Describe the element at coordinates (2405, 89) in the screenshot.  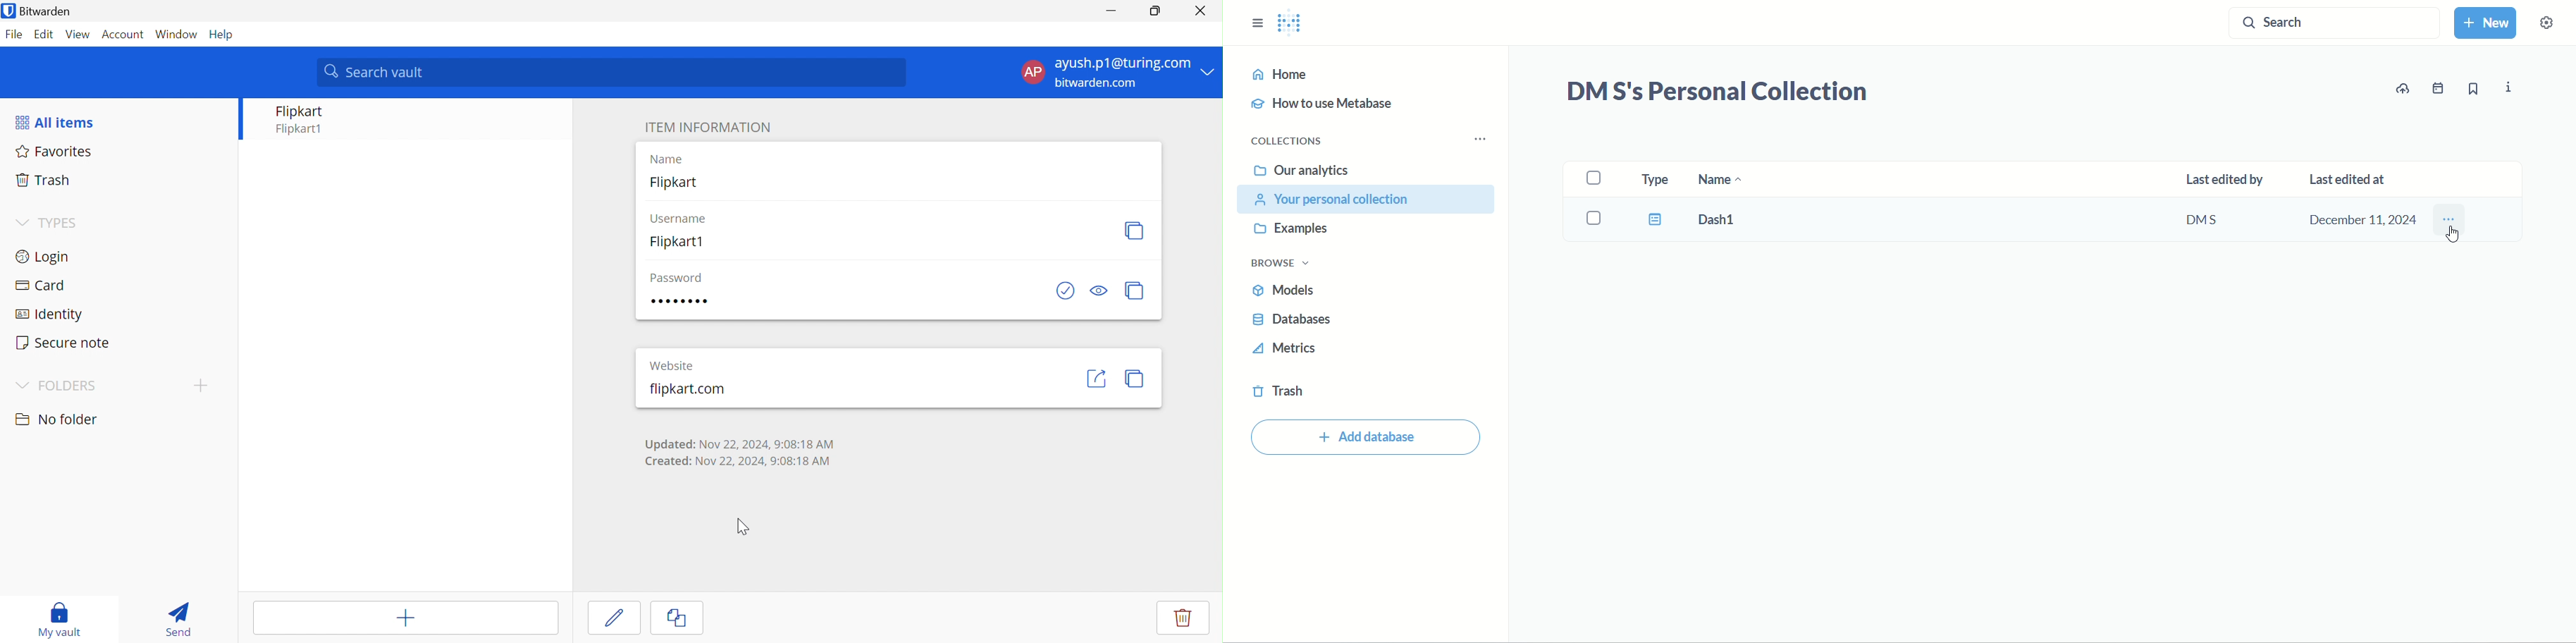
I see `update data` at that location.